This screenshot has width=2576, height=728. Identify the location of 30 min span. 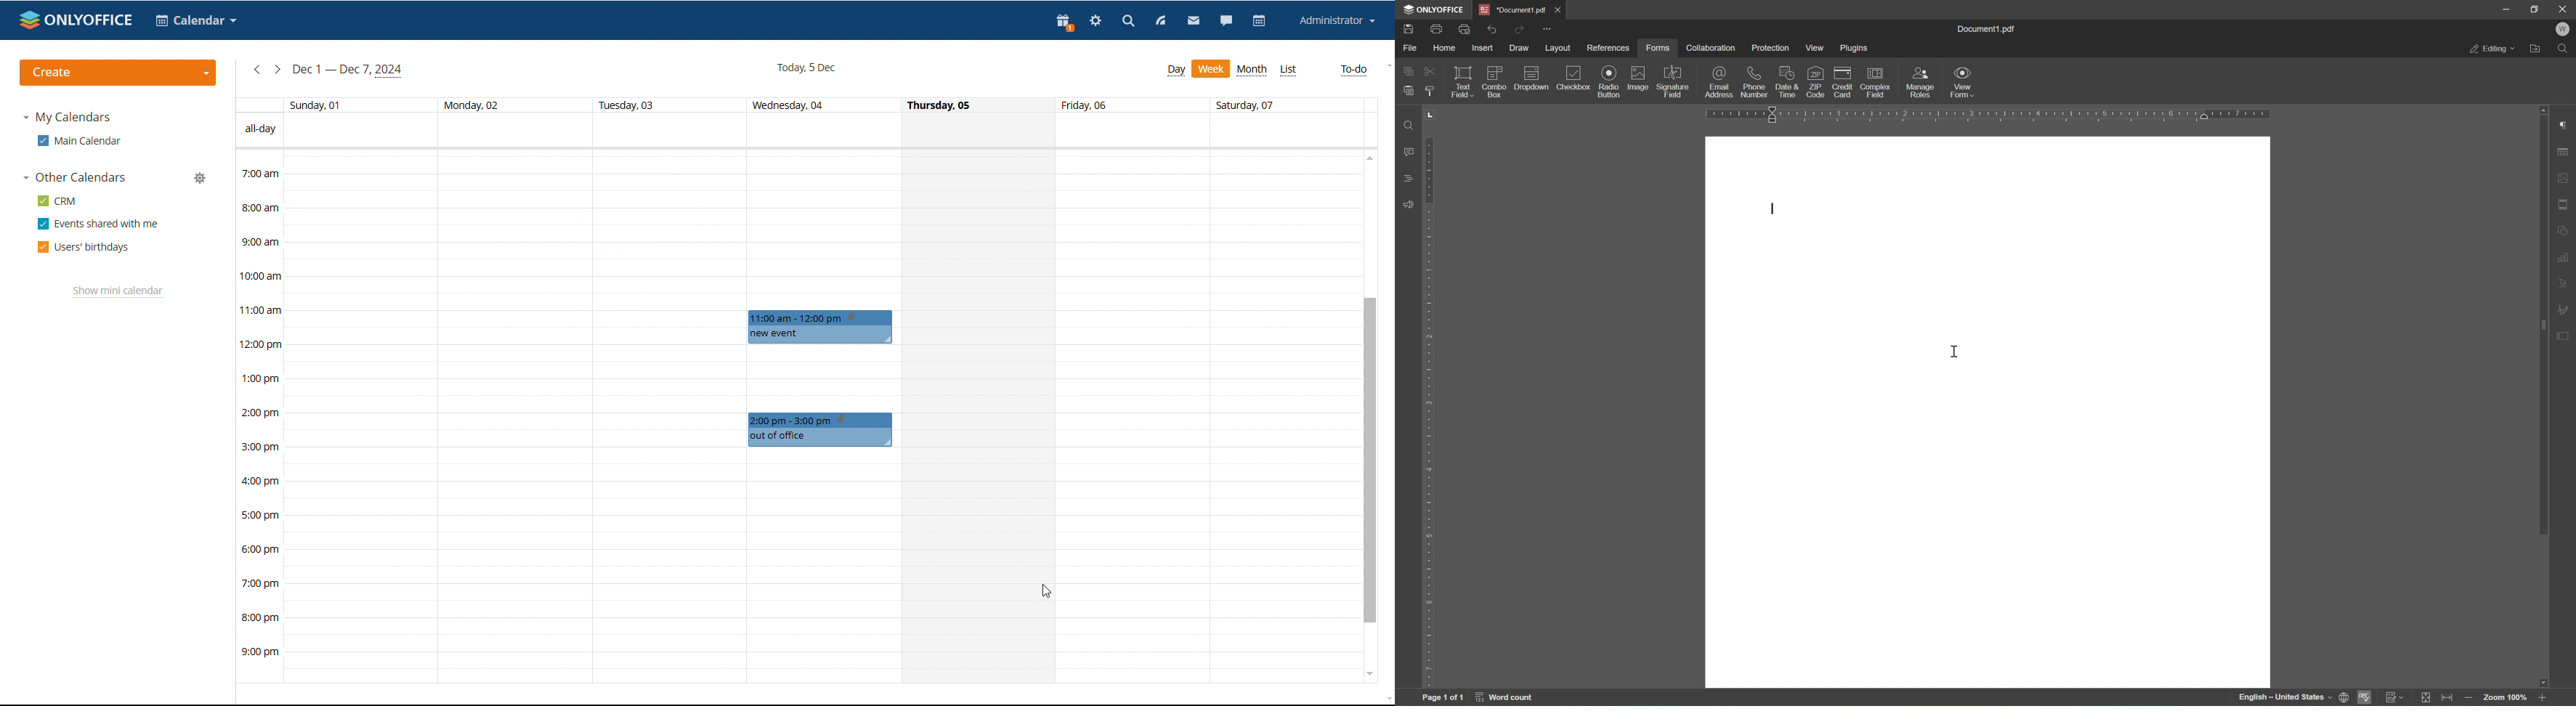
(593, 285).